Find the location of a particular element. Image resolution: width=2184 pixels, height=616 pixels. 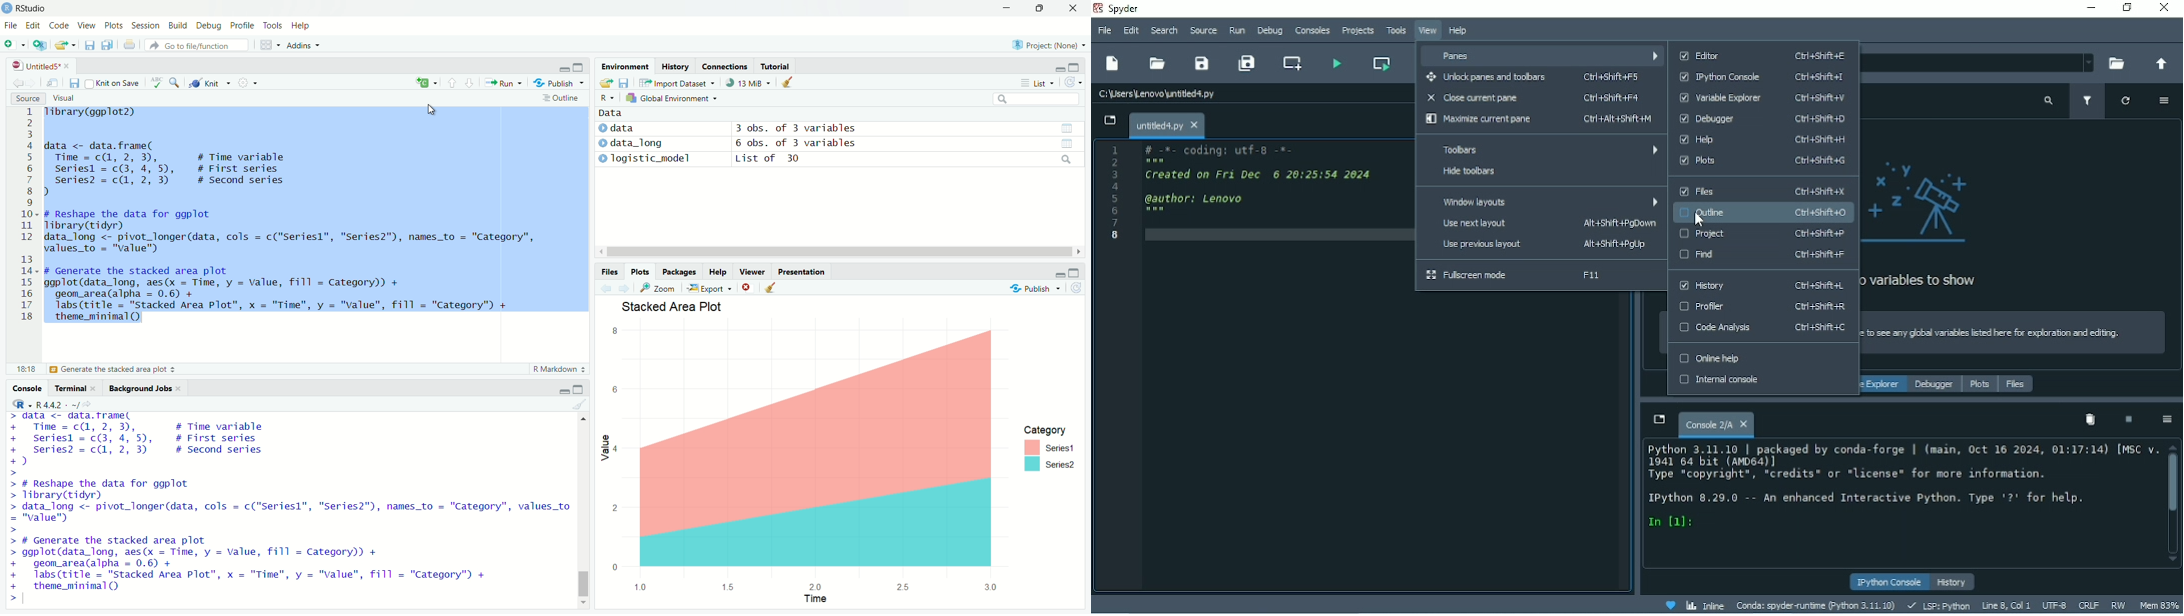

Search variable names and types is located at coordinates (2048, 101).